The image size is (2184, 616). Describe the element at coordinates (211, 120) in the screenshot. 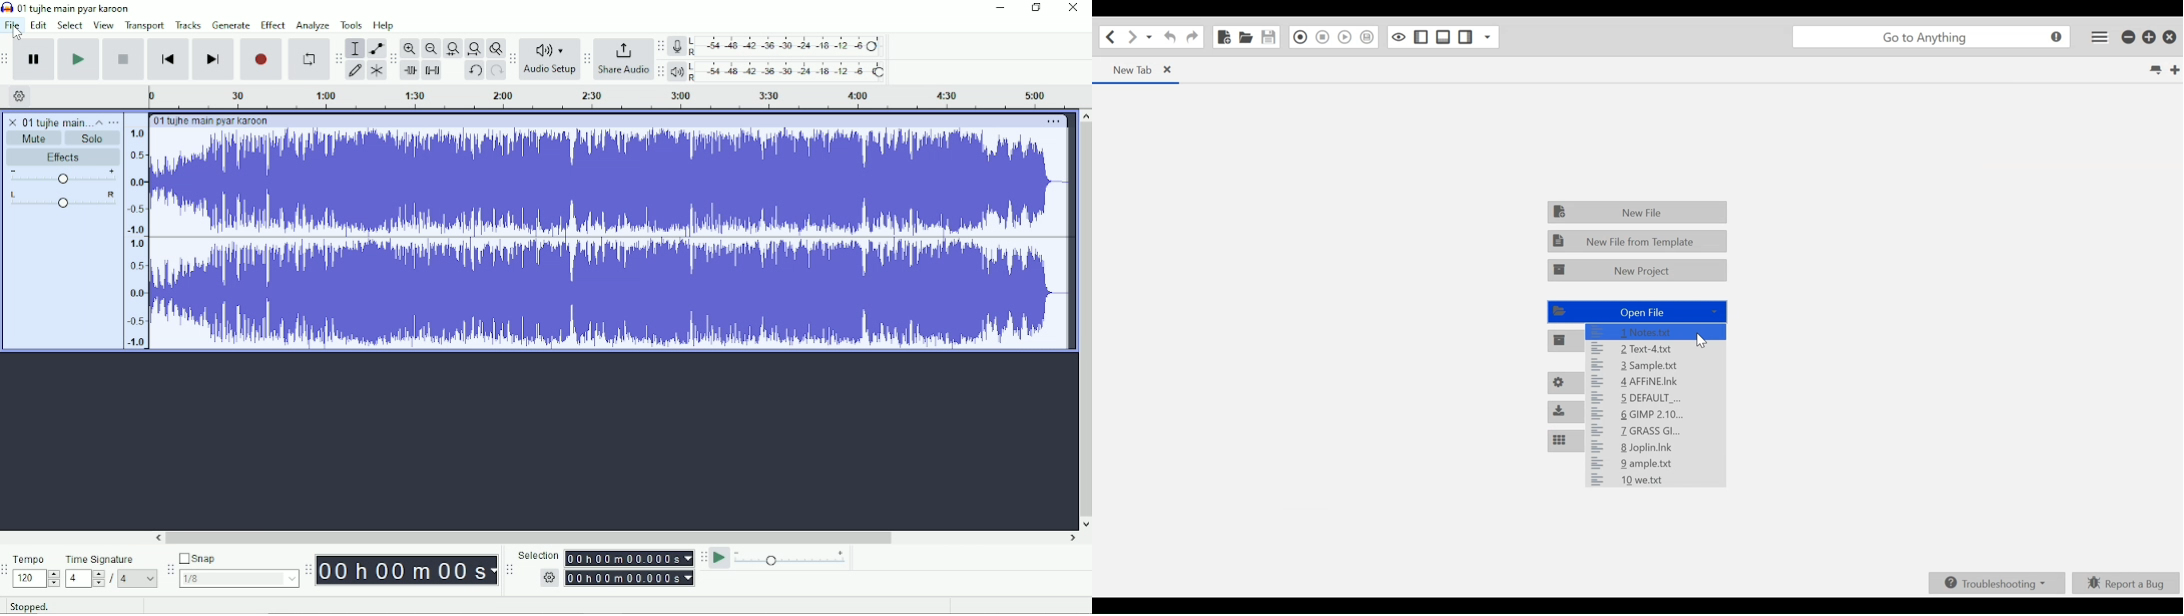

I see `Track title` at that location.